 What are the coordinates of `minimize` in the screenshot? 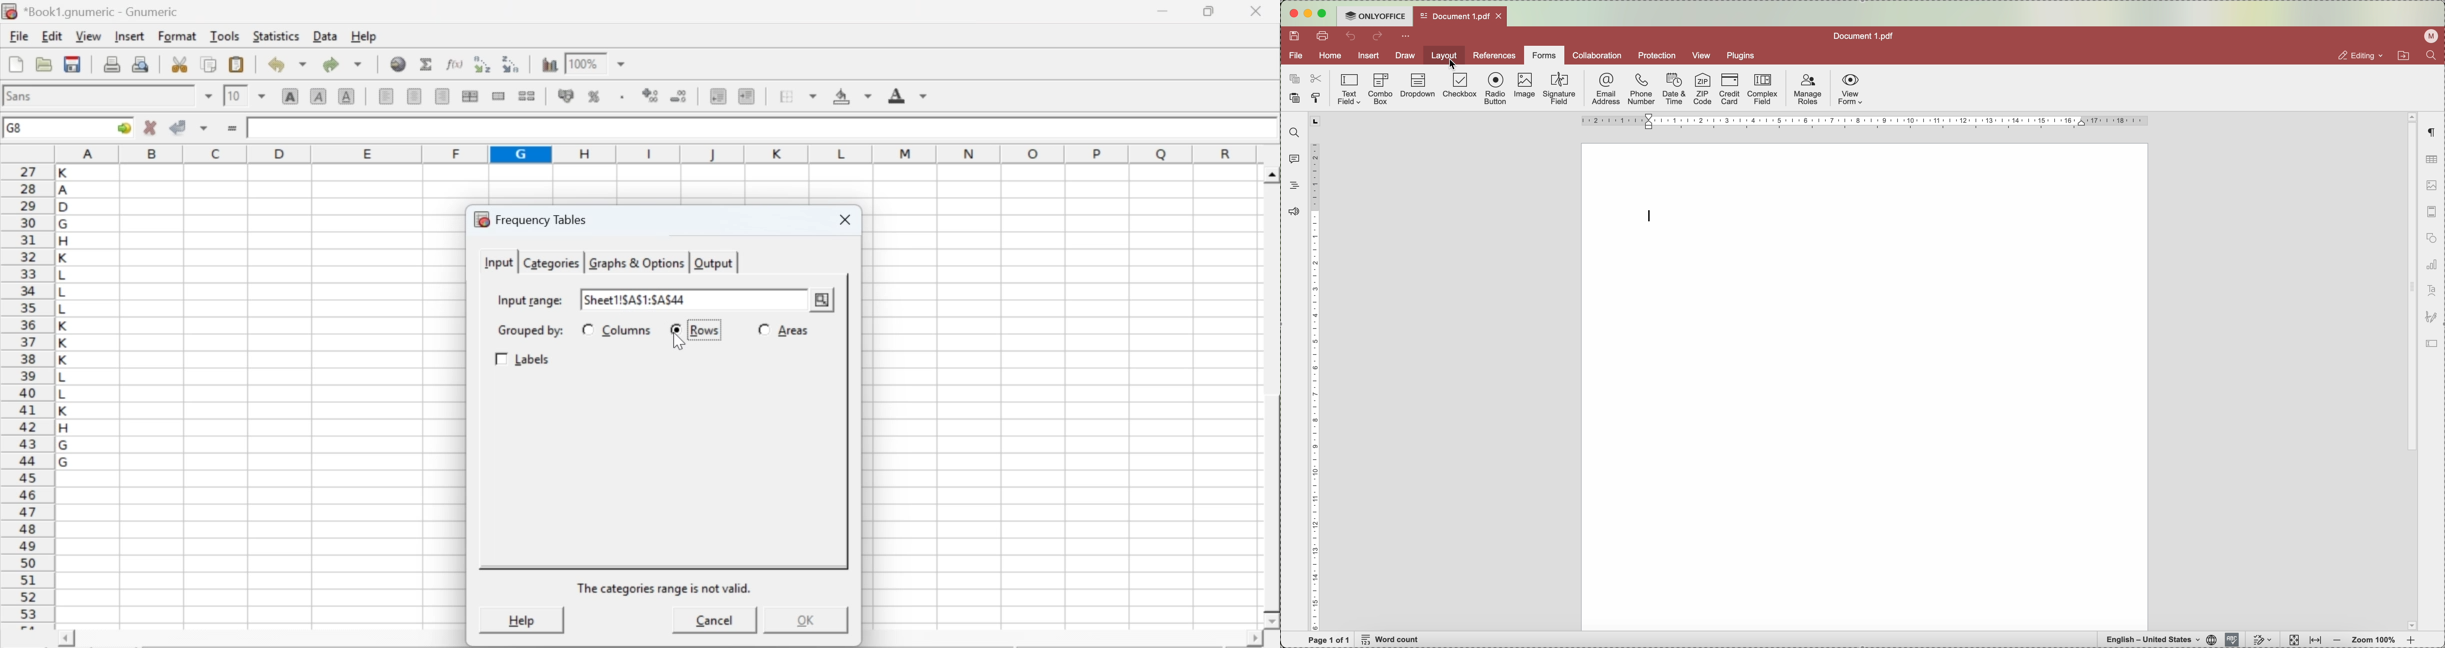 It's located at (1308, 14).